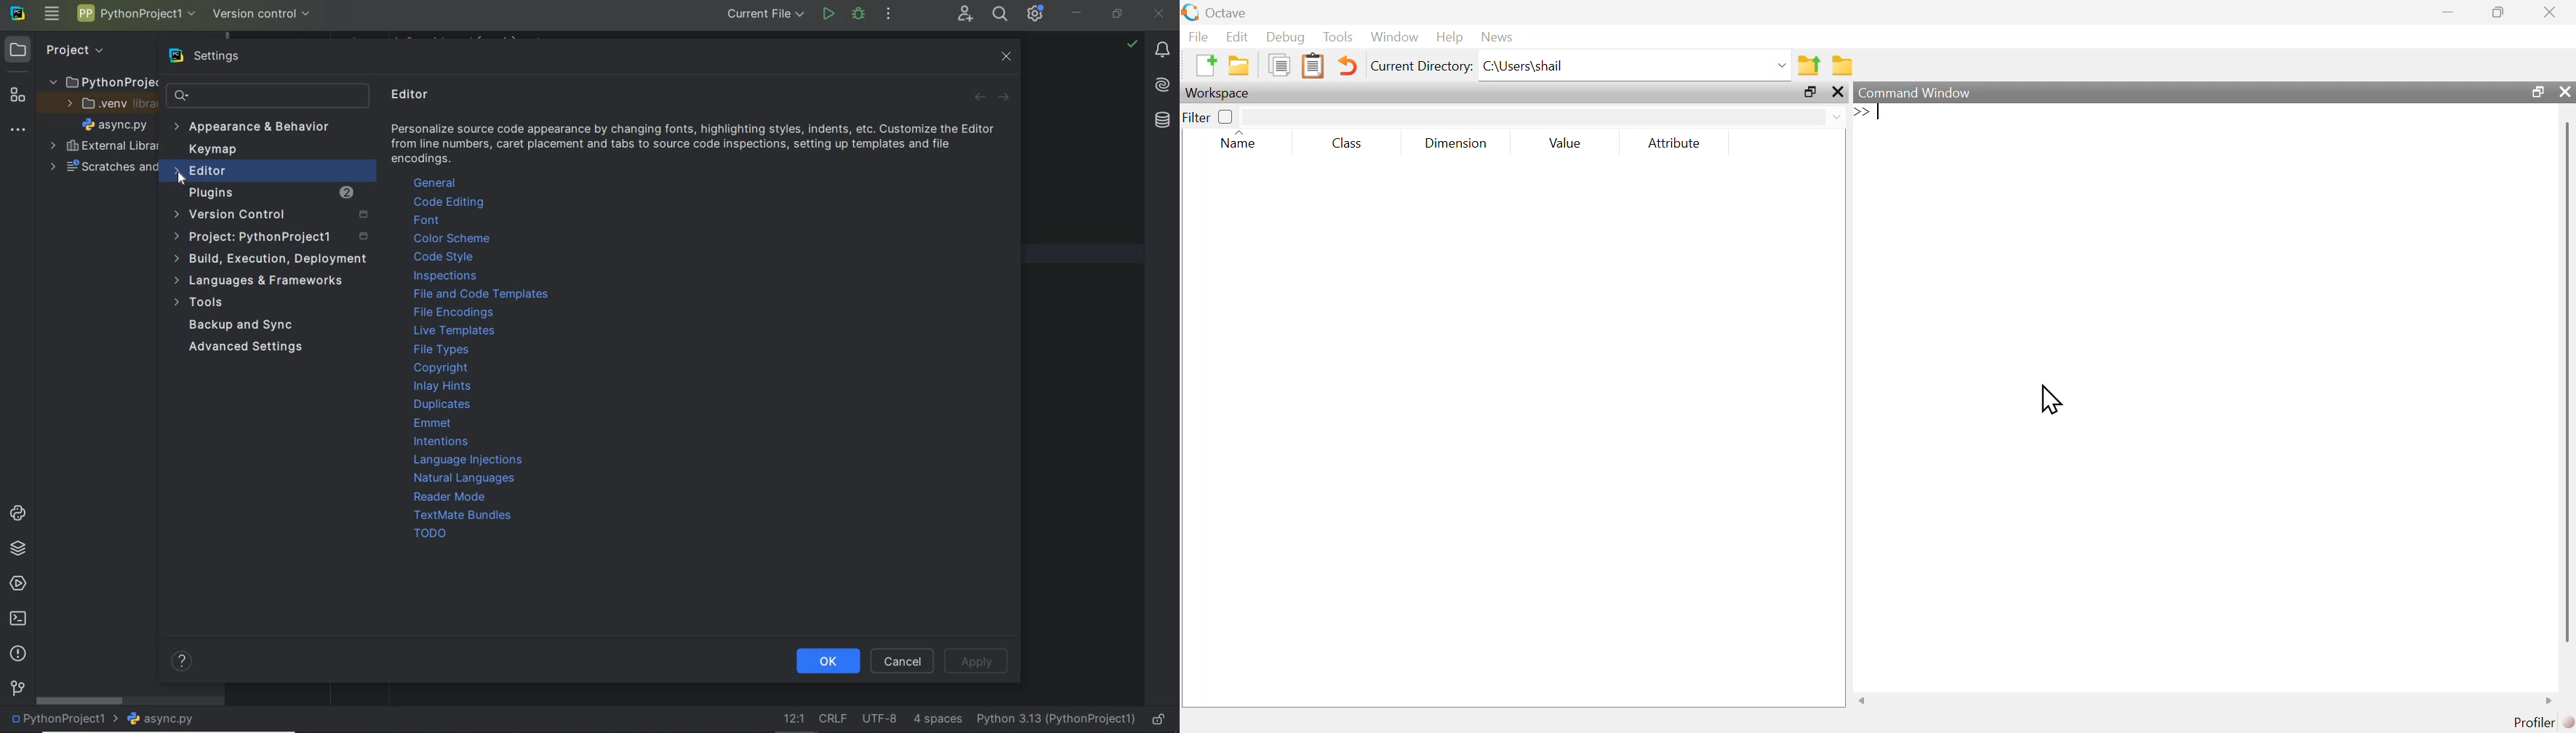 The width and height of the screenshot is (2576, 756). What do you see at coordinates (1280, 66) in the screenshot?
I see `Duplicate` at bounding box center [1280, 66].